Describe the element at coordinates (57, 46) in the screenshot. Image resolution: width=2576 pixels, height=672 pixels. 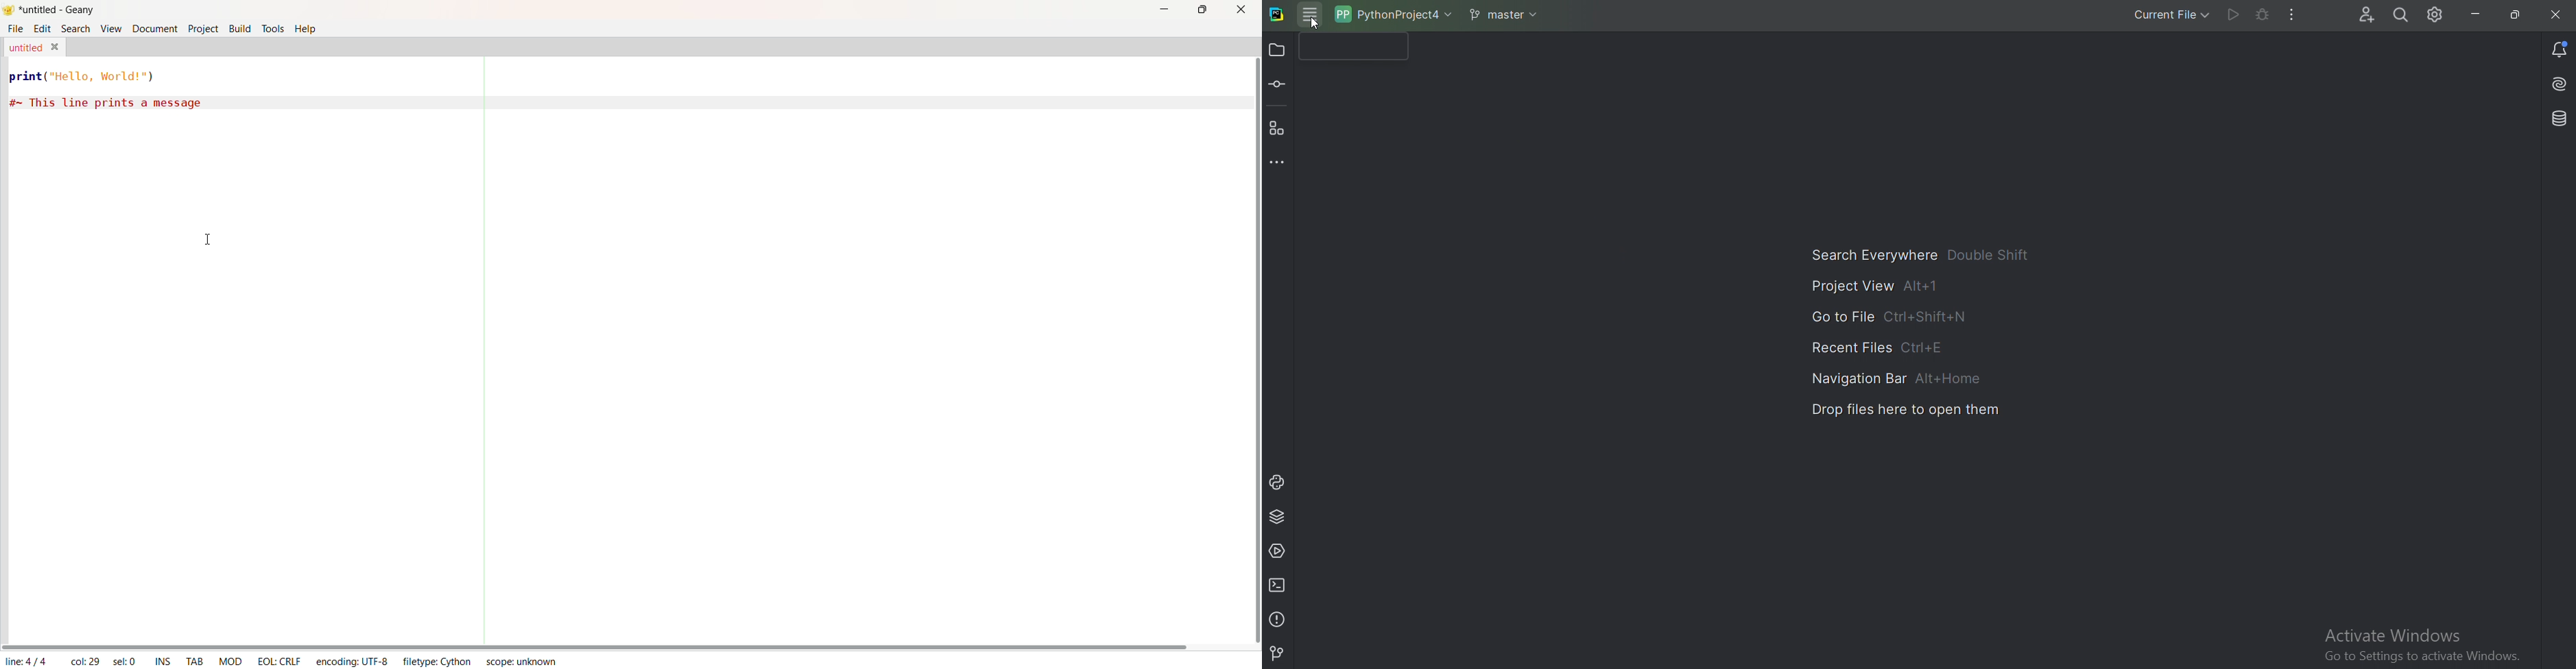
I see `Close` at that location.